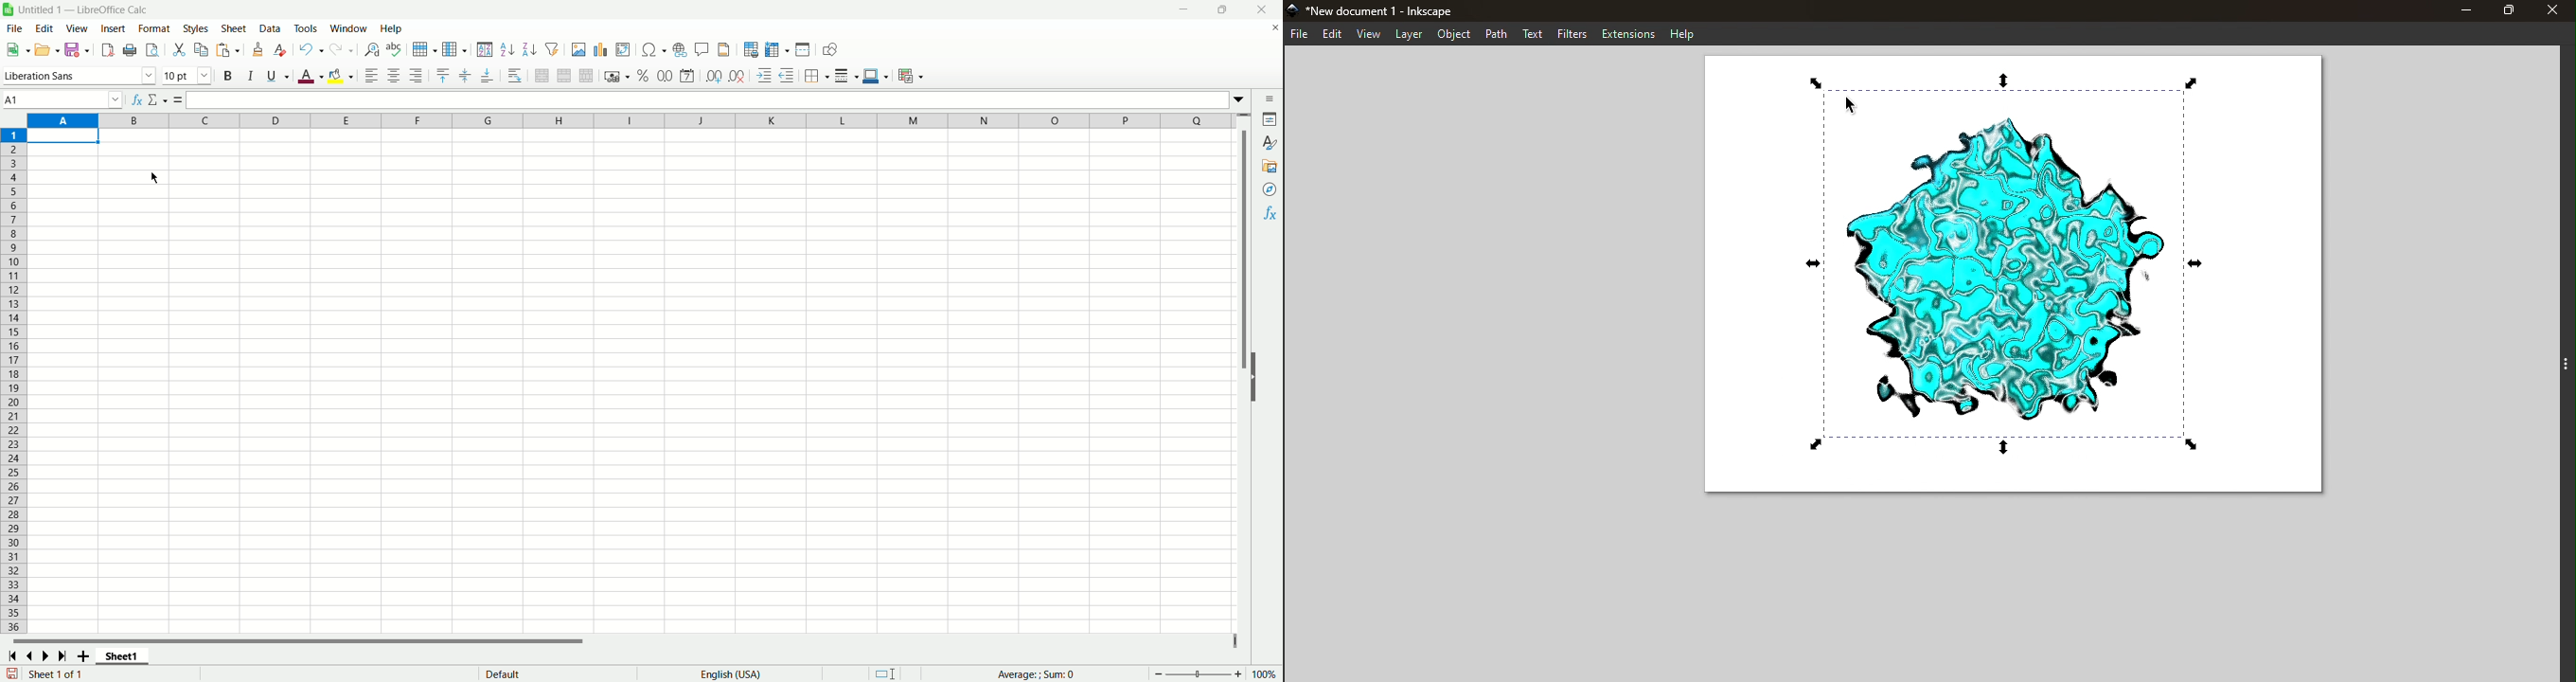  What do you see at coordinates (516, 76) in the screenshot?
I see `wrap text` at bounding box center [516, 76].